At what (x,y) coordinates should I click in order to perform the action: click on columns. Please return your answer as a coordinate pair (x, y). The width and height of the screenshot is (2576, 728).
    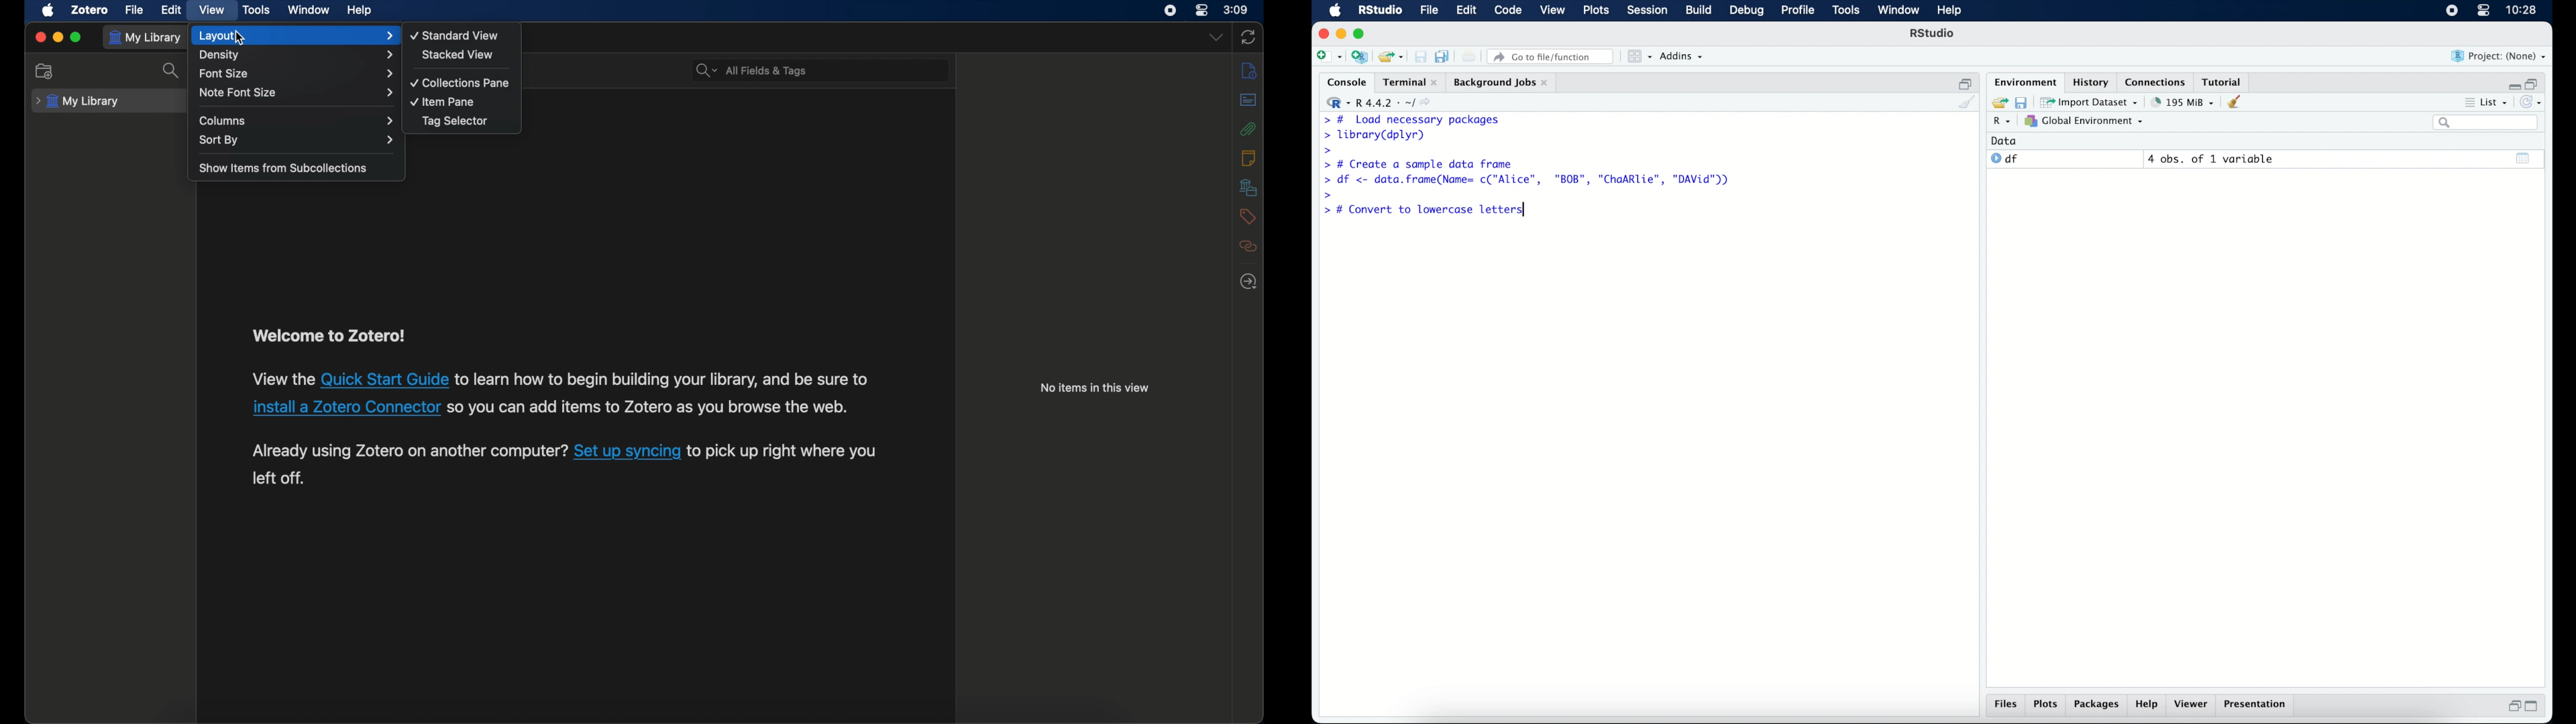
    Looking at the image, I should click on (295, 121).